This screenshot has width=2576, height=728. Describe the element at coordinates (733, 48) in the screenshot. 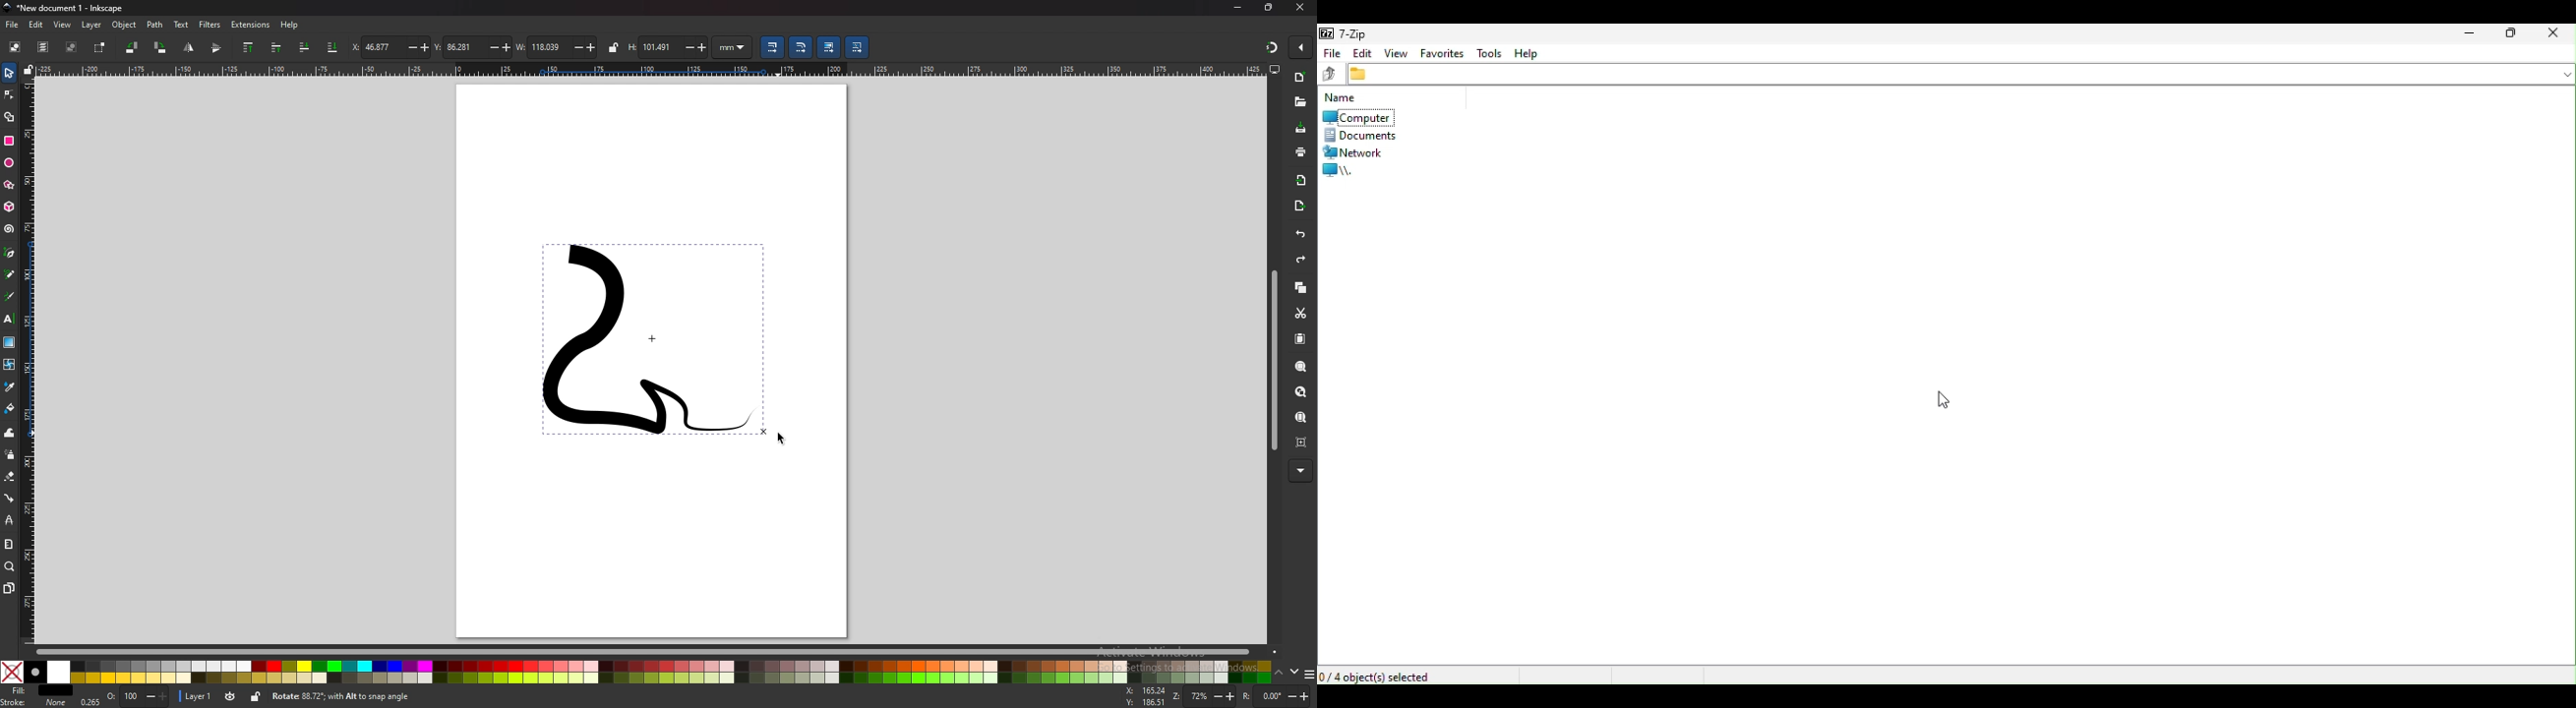

I see `unit` at that location.